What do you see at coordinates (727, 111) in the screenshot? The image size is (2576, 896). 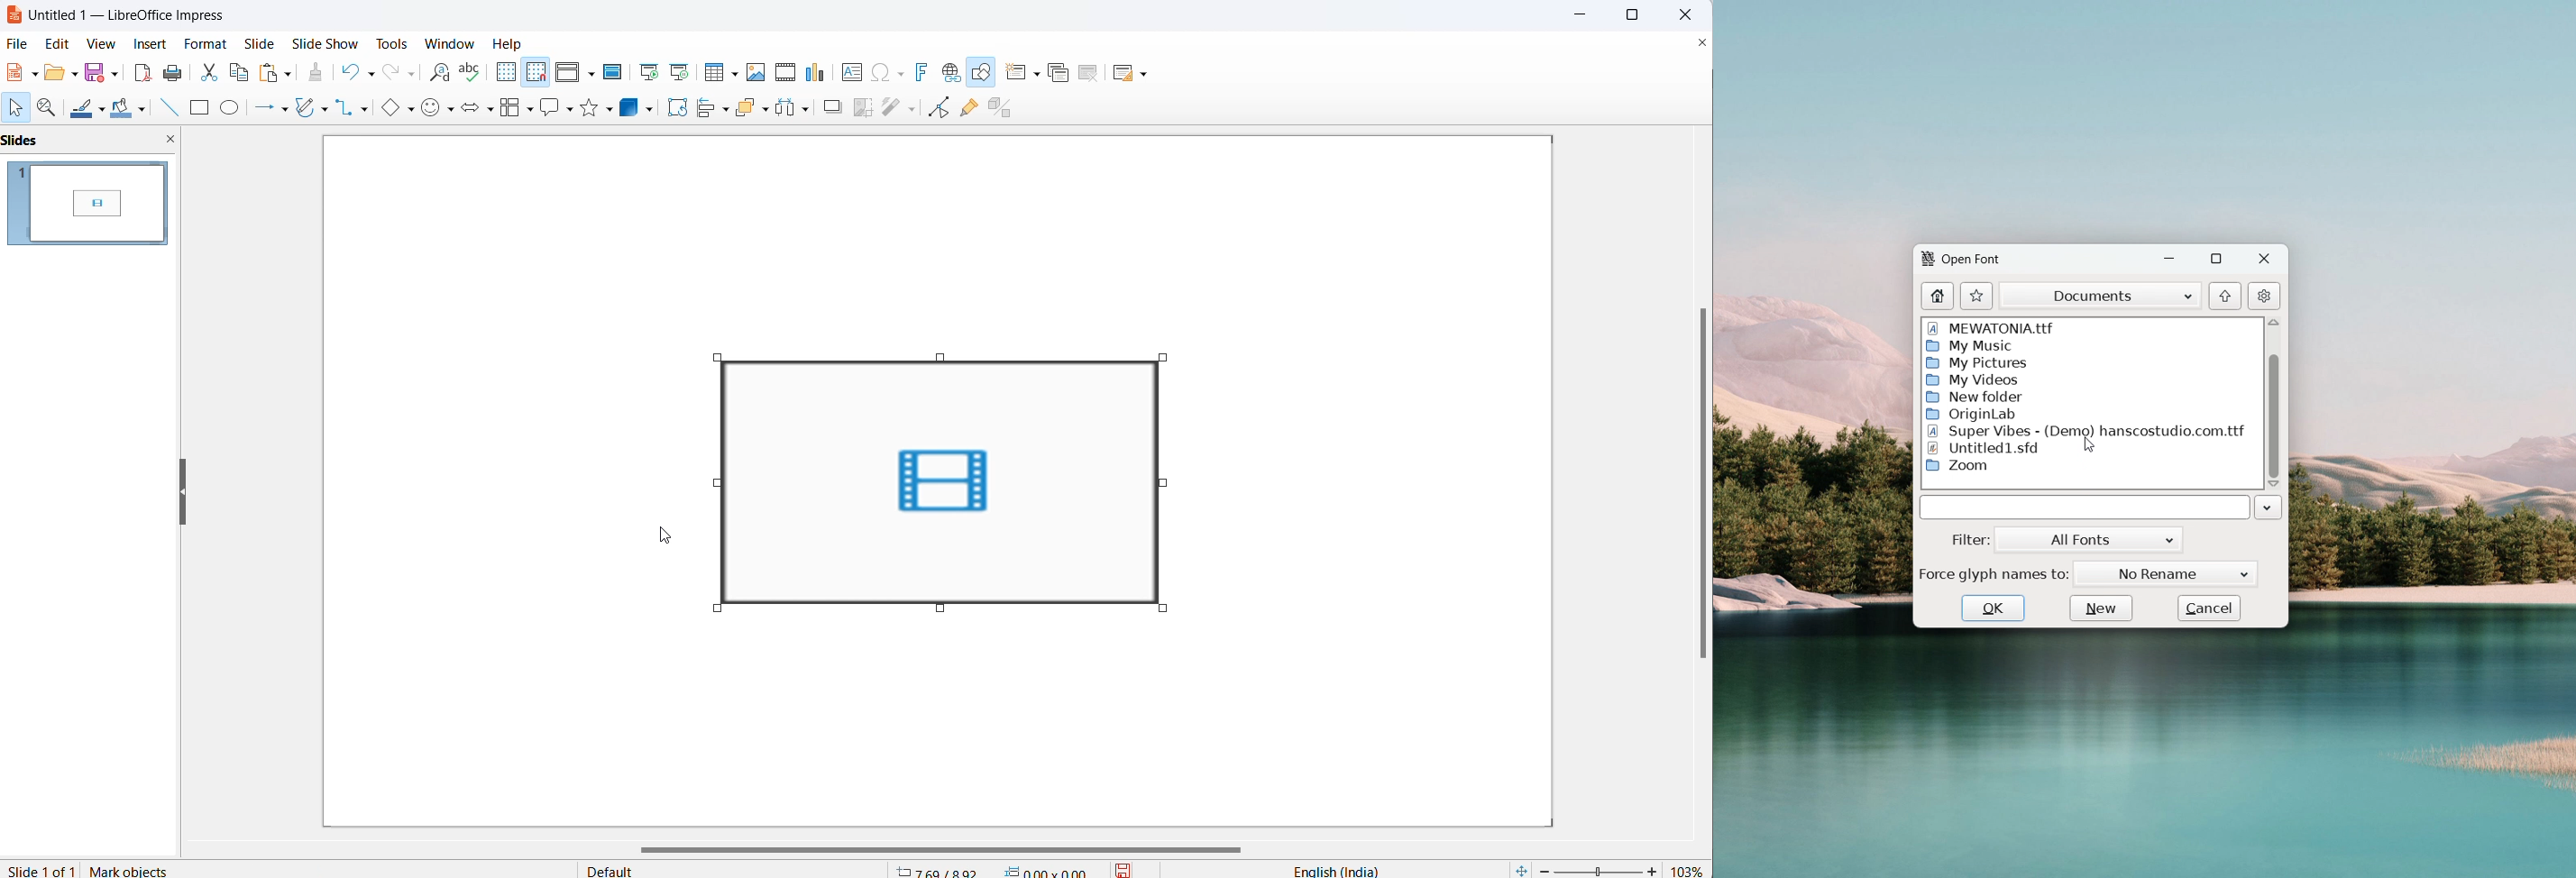 I see `align options` at bounding box center [727, 111].